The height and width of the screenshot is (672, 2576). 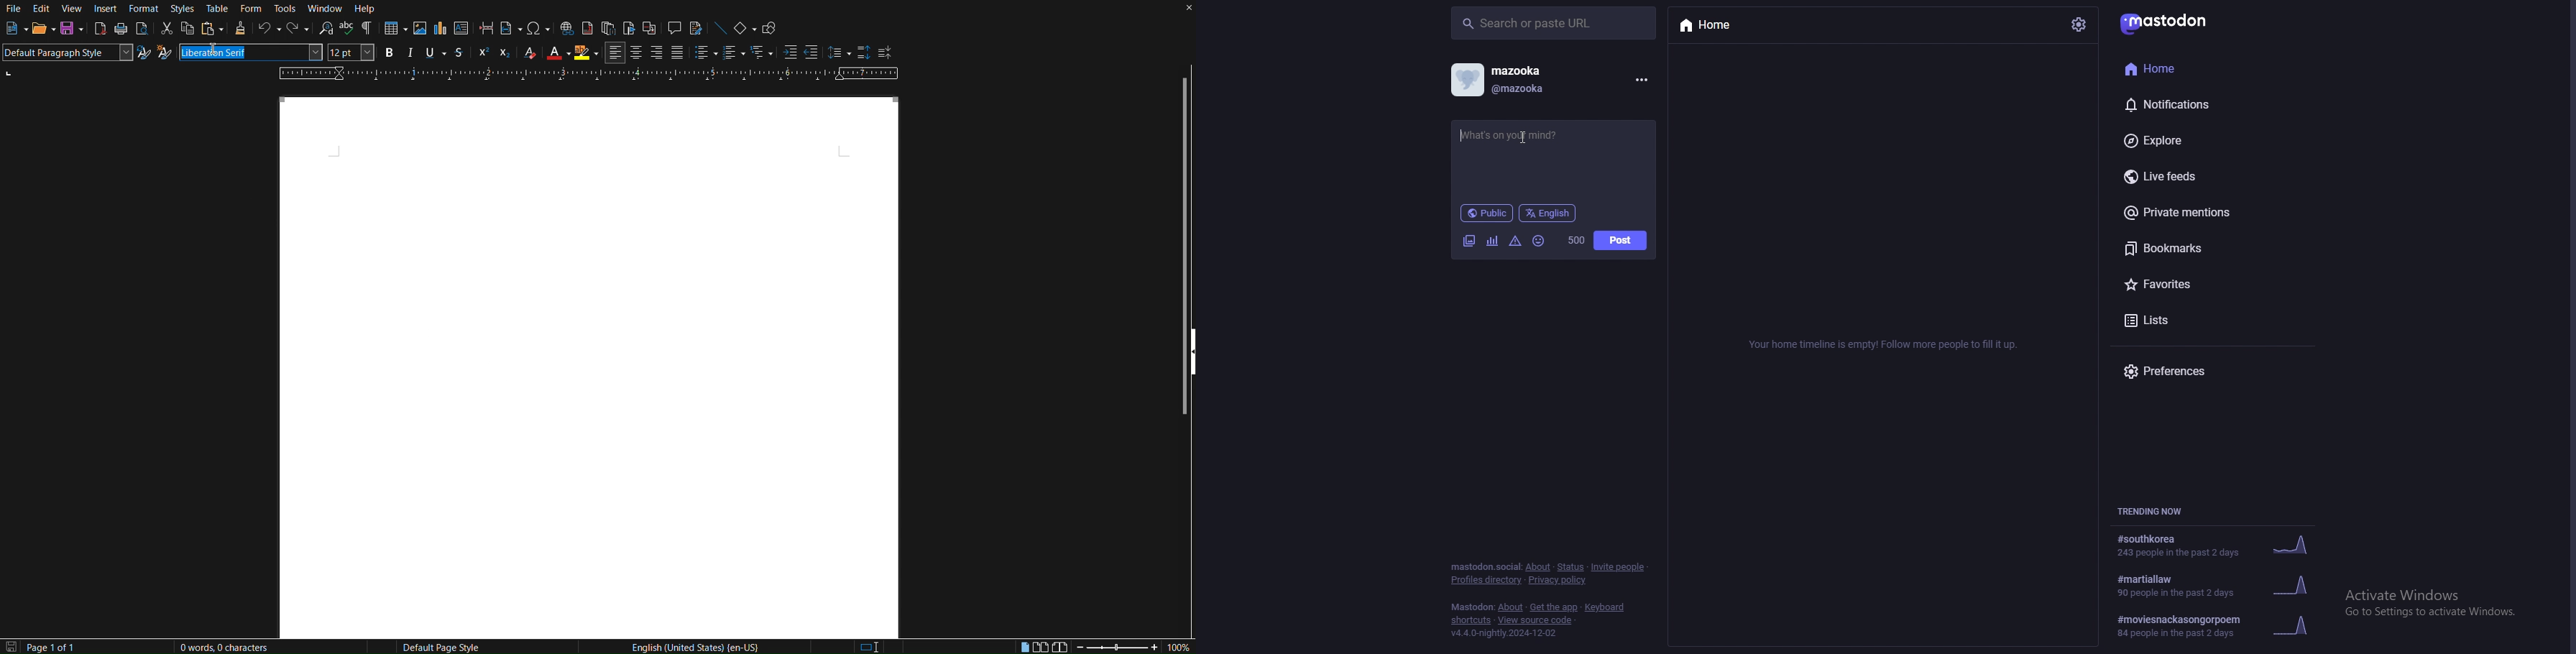 I want to click on english, so click(x=1548, y=213).